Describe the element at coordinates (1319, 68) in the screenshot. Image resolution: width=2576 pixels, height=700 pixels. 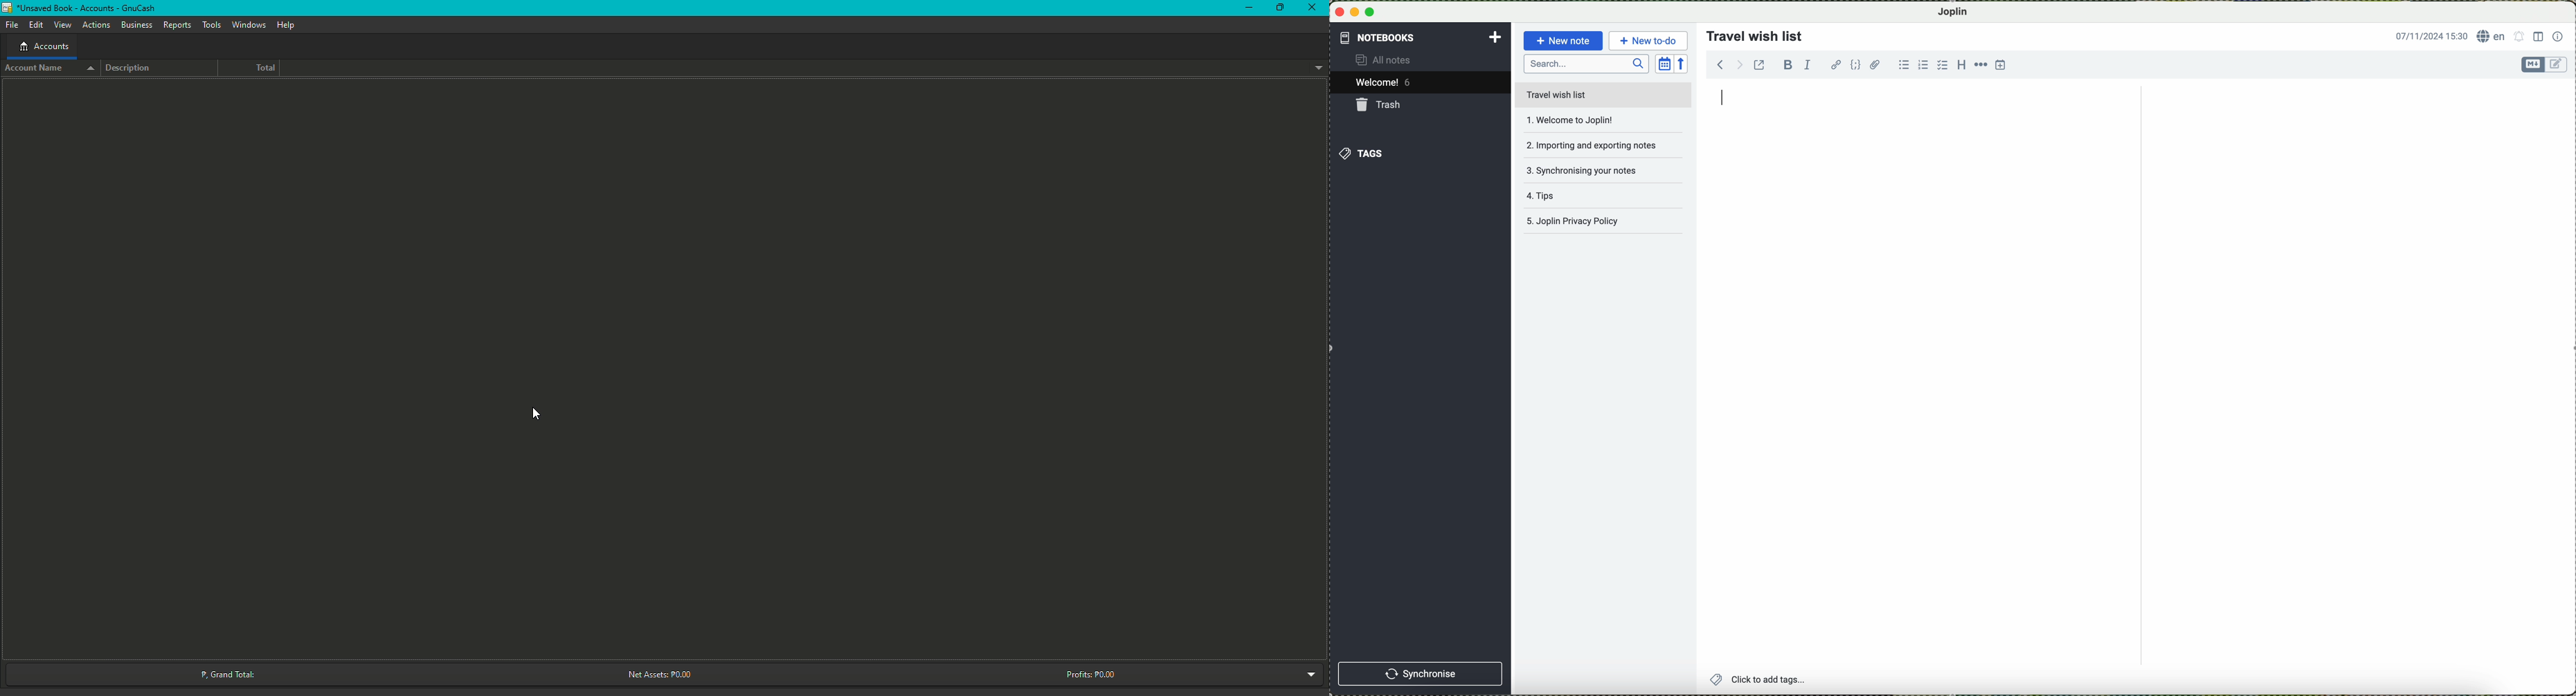
I see `Drop down` at that location.